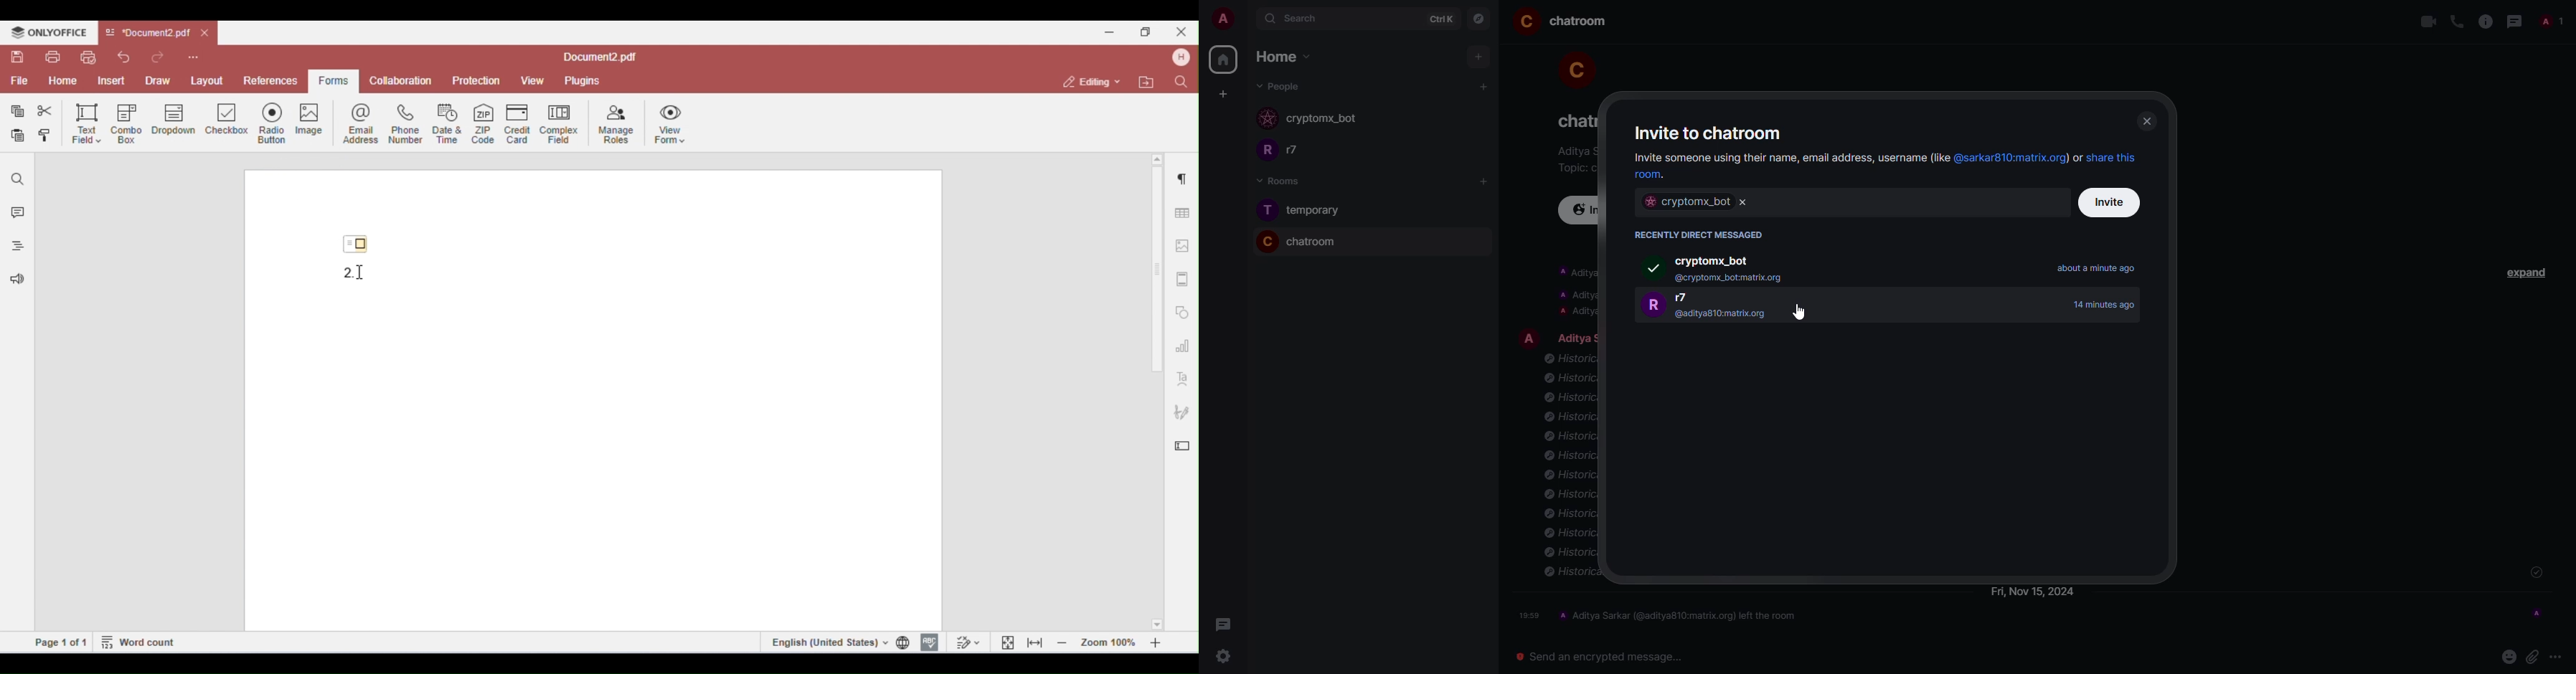  Describe the element at coordinates (2508, 655) in the screenshot. I see `emoji` at that location.